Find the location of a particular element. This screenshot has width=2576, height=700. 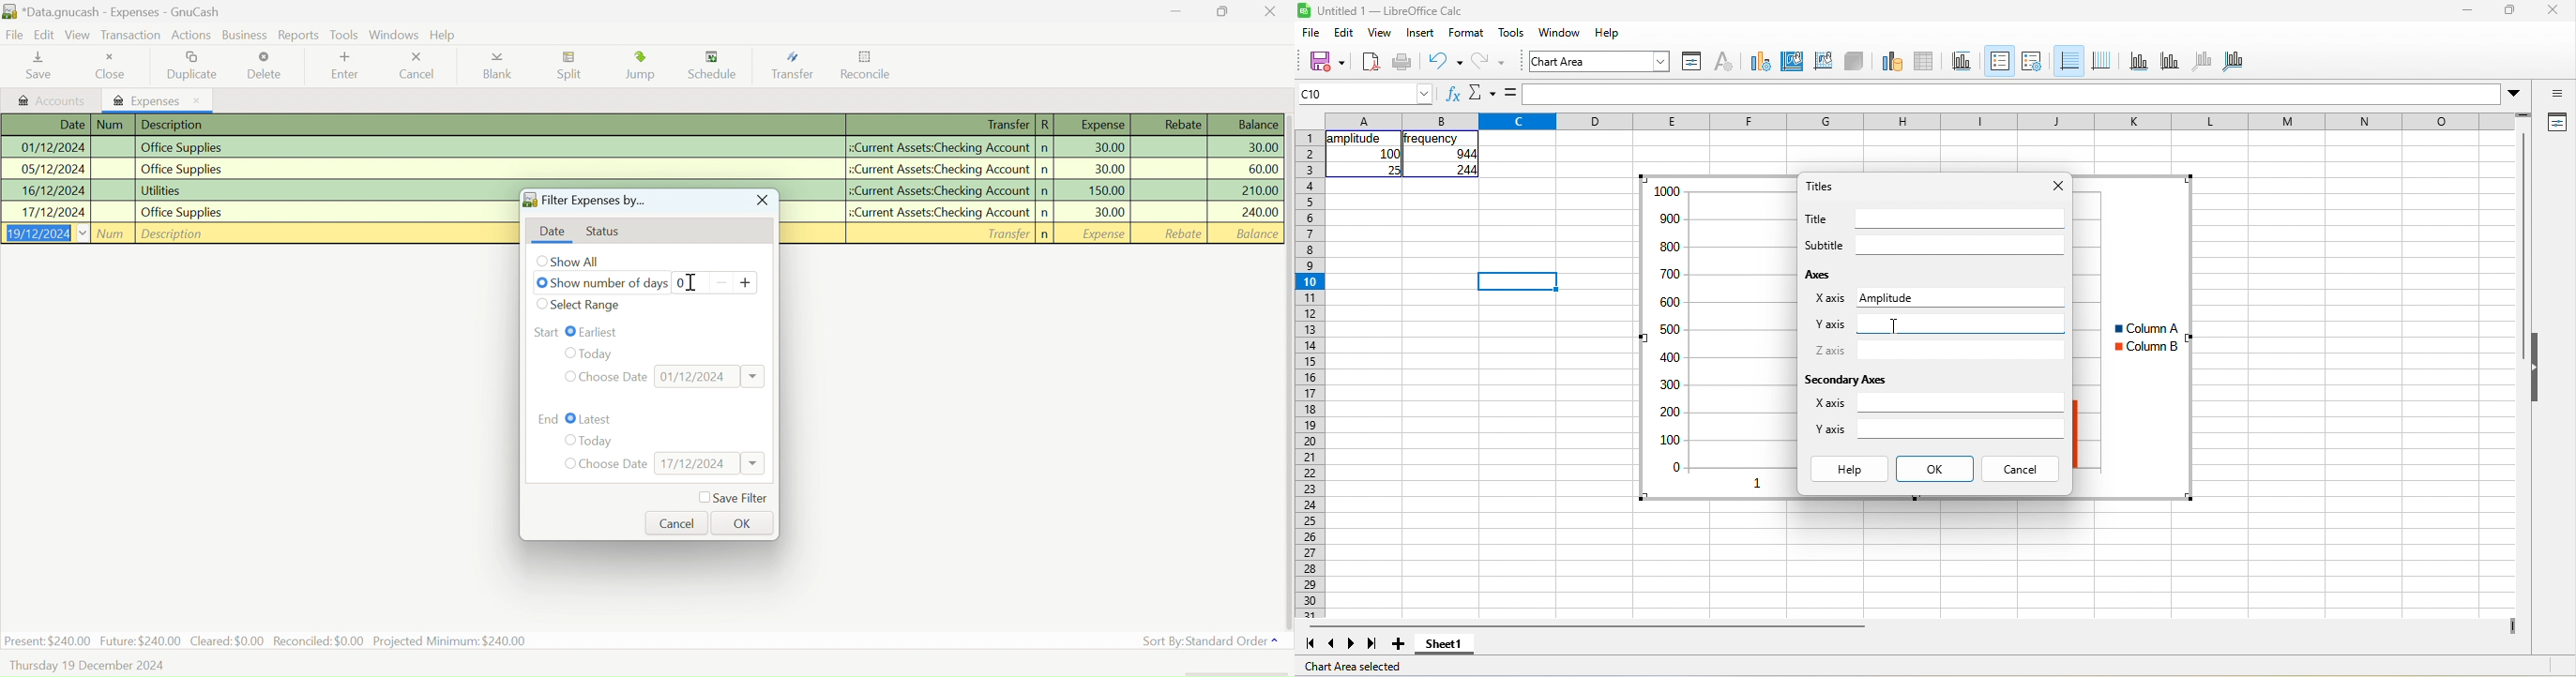

Delete is located at coordinates (264, 66).